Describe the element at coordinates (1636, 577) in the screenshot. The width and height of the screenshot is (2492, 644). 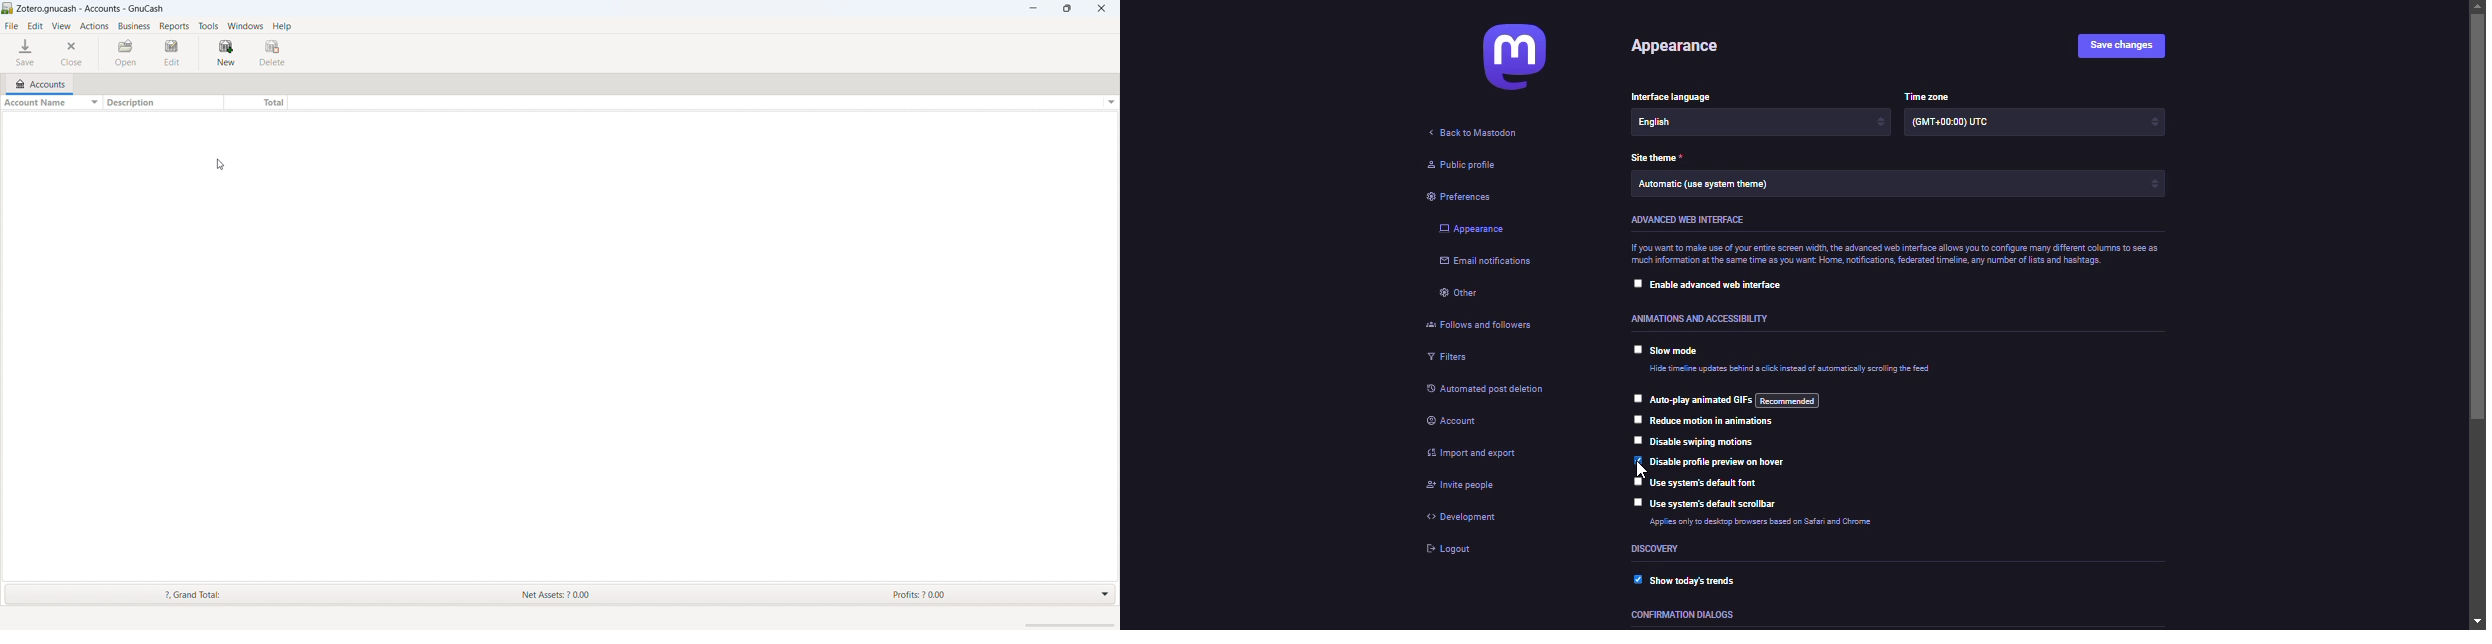
I see `enabled` at that location.